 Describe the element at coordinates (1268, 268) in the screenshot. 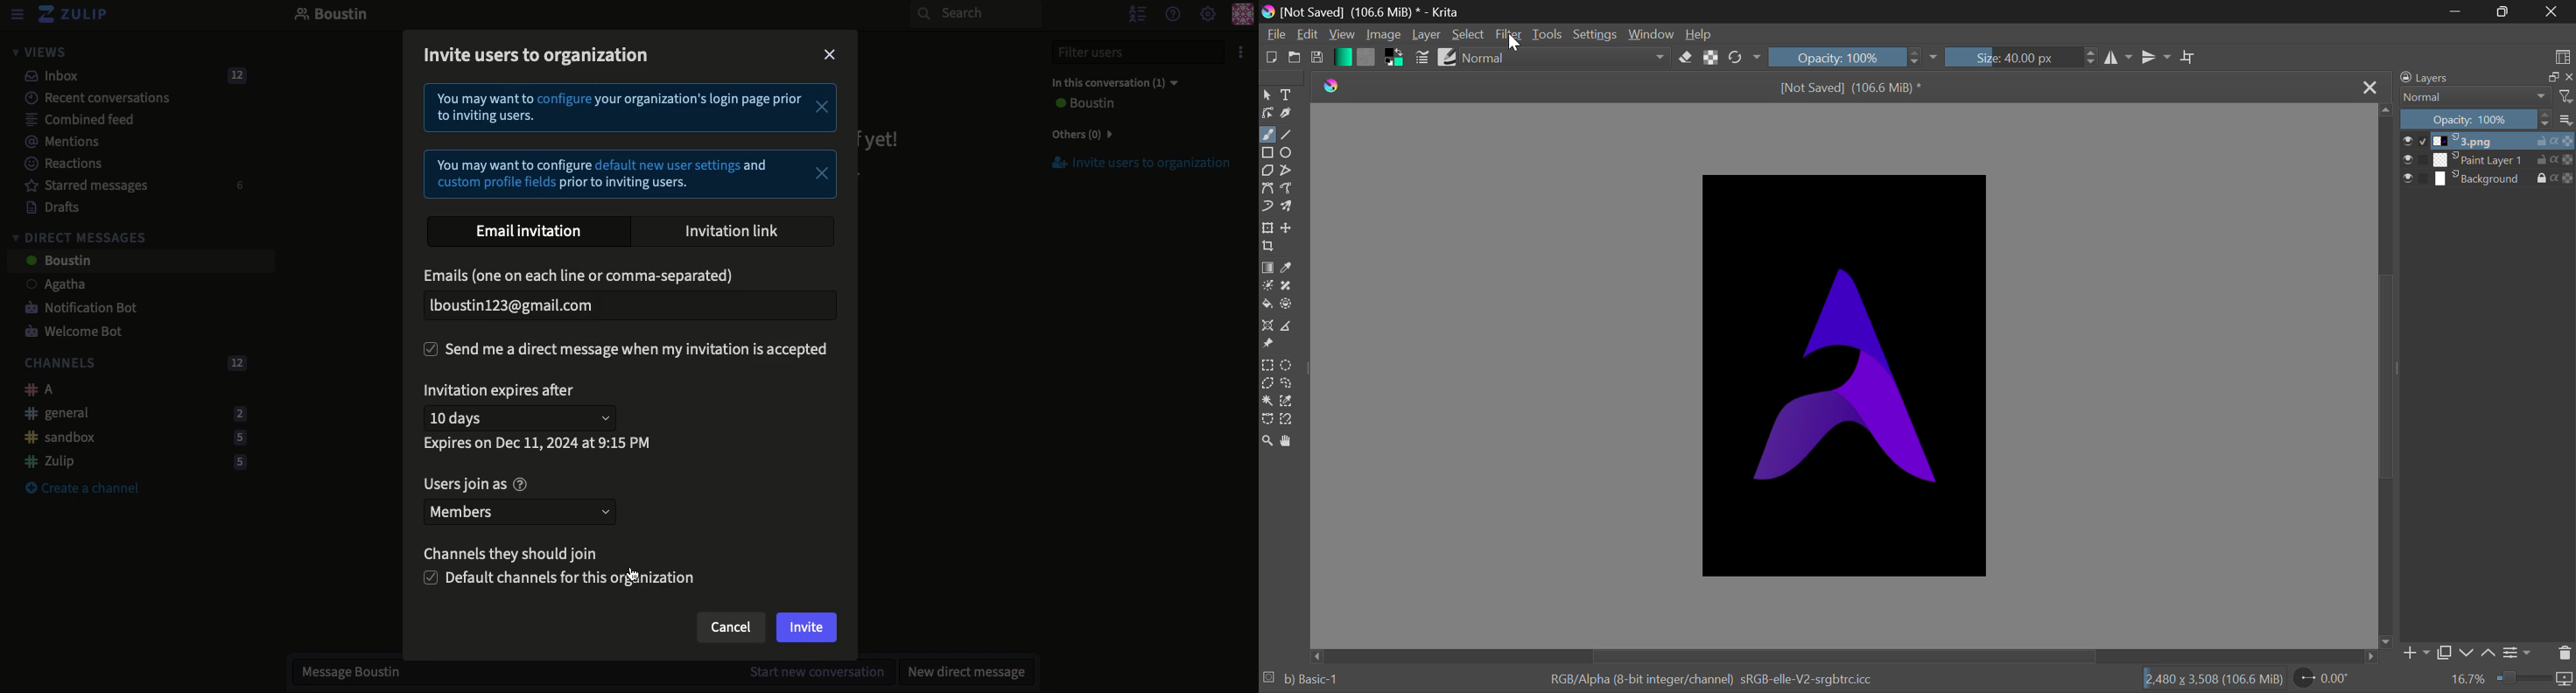

I see `Gradient Fill` at that location.